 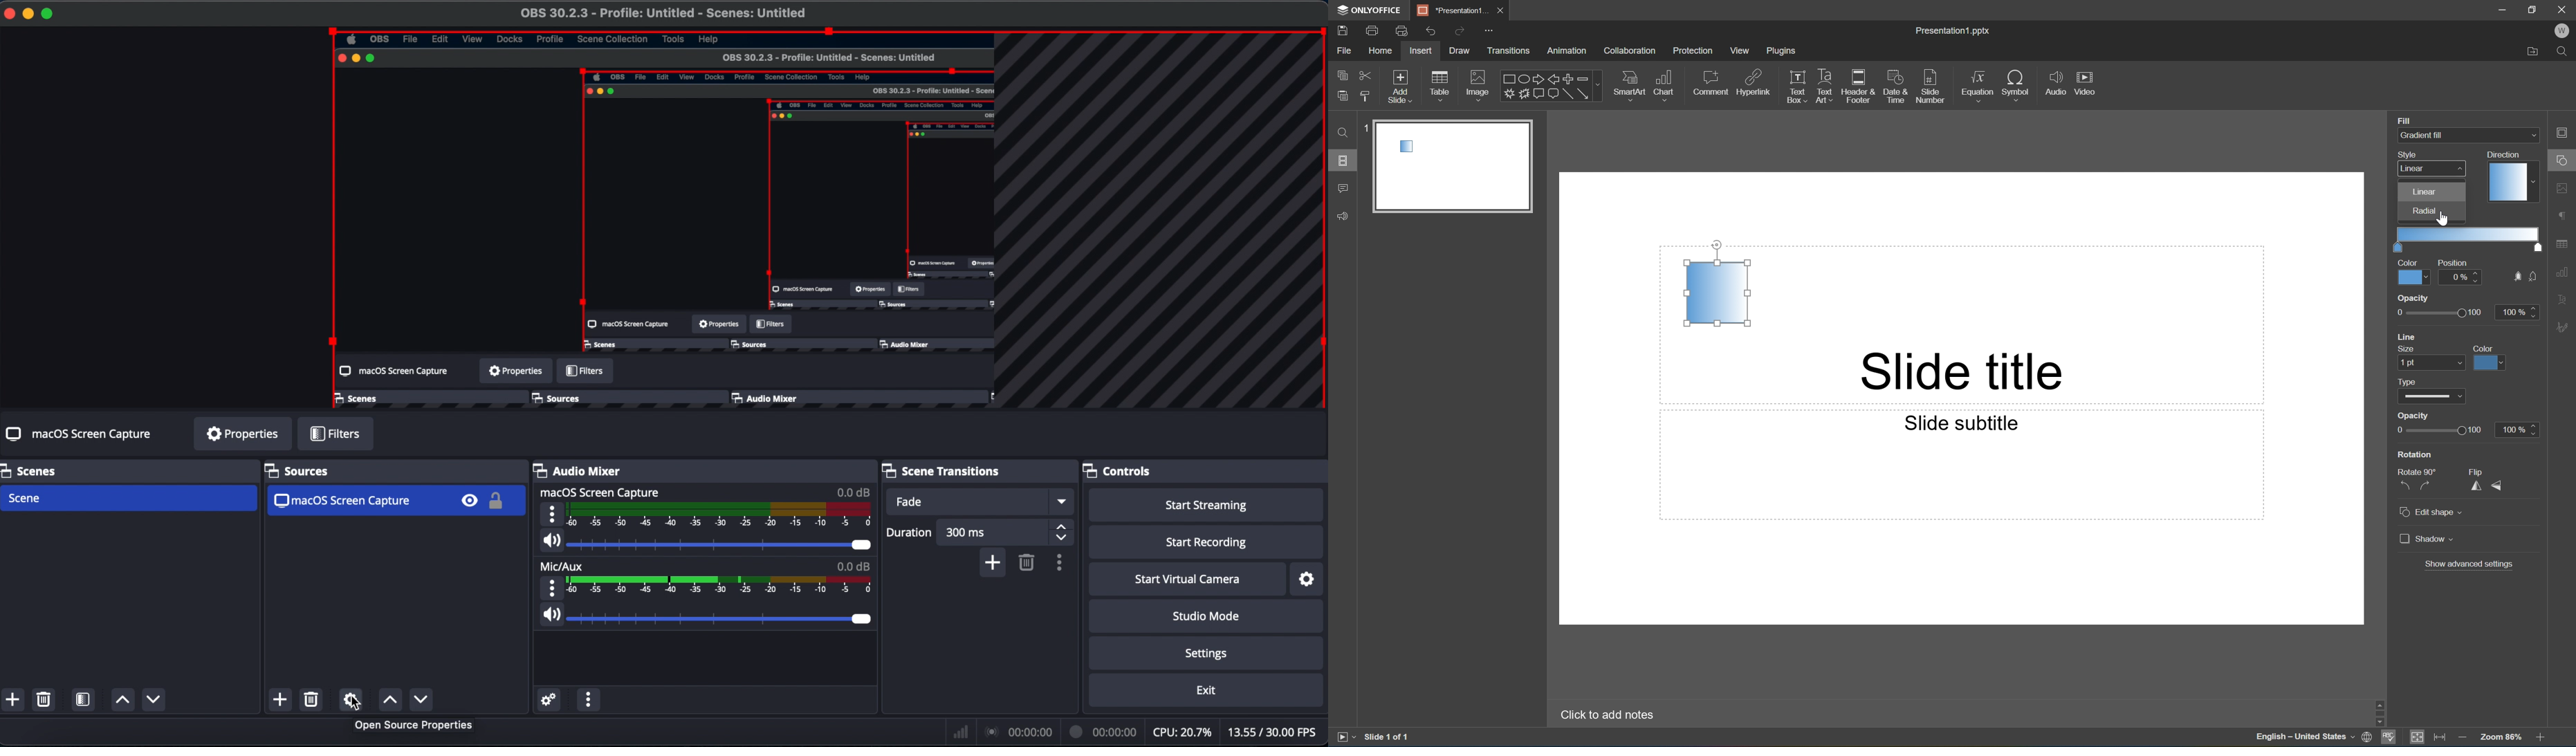 I want to click on audio level meter, so click(x=721, y=516).